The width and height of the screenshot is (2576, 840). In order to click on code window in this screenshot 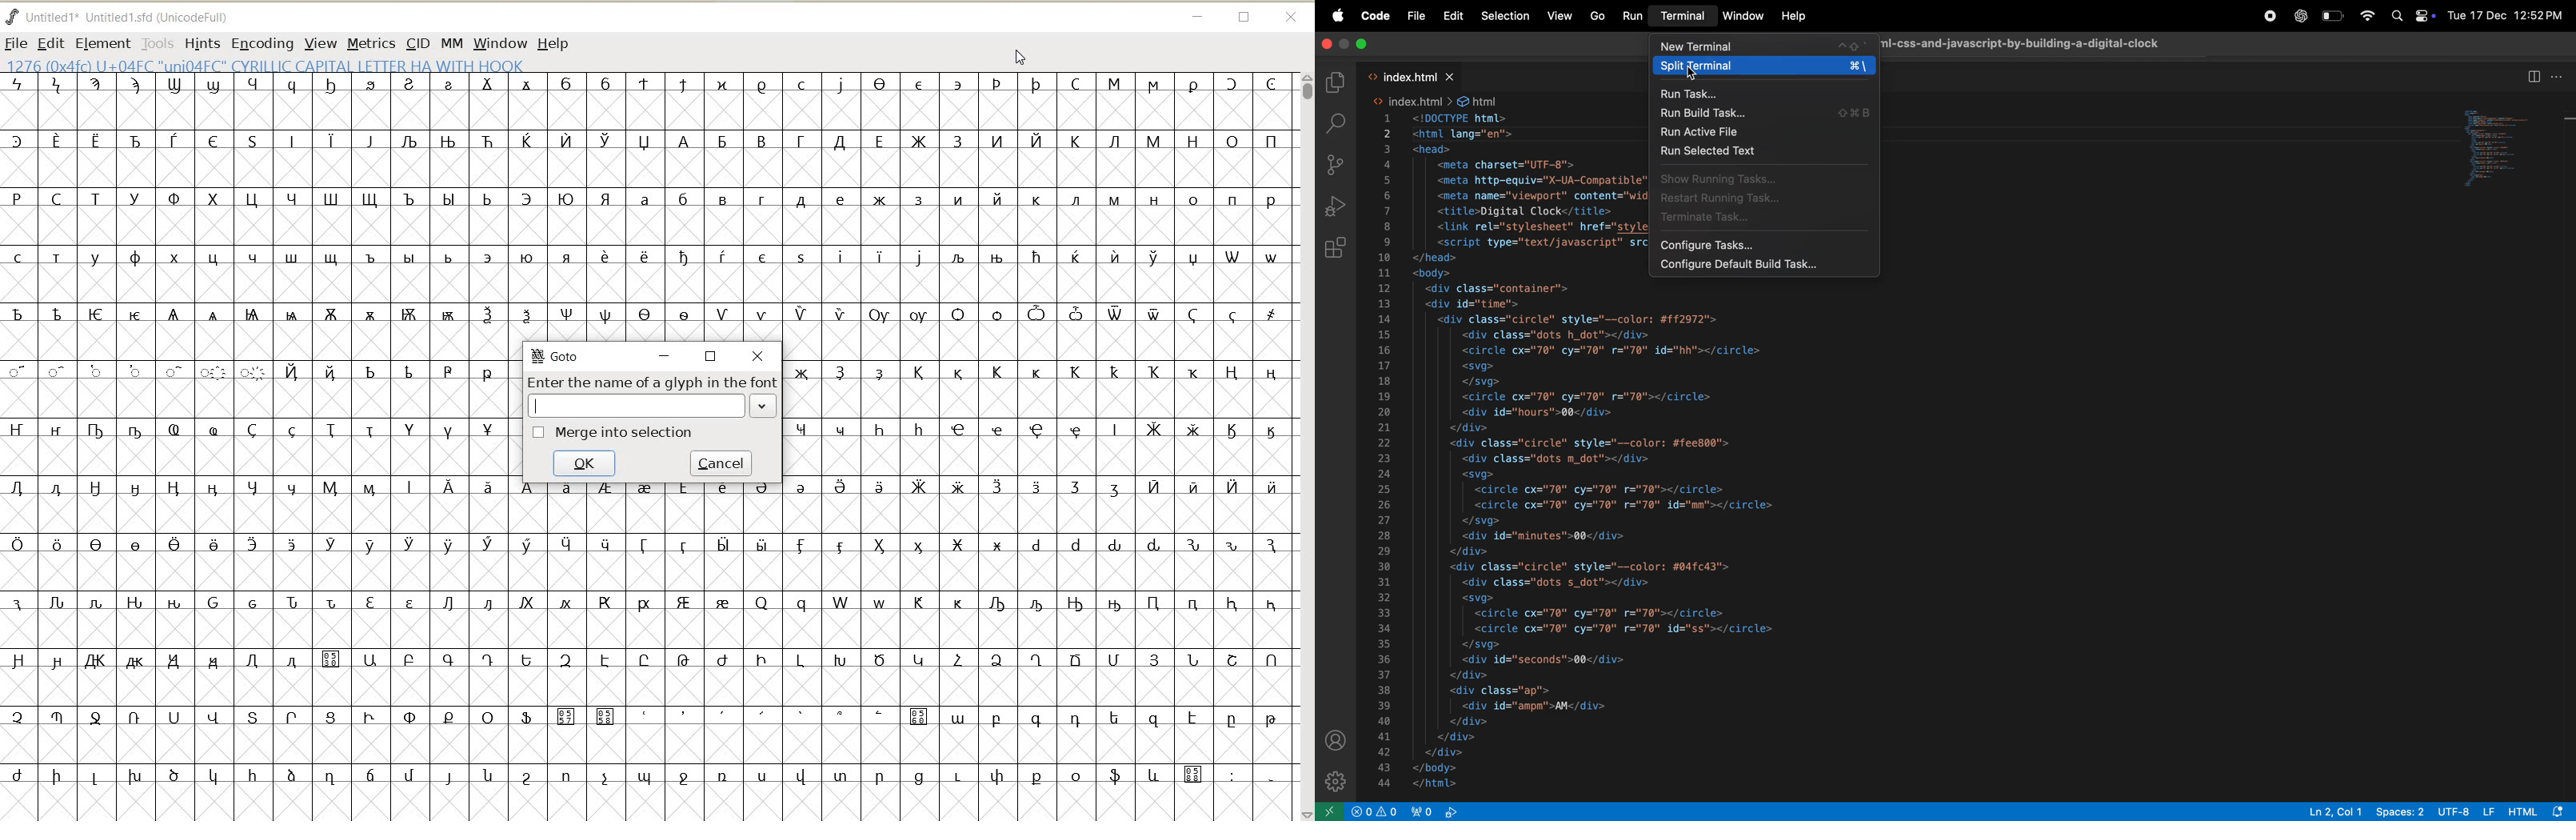, I will do `click(2507, 152)`.